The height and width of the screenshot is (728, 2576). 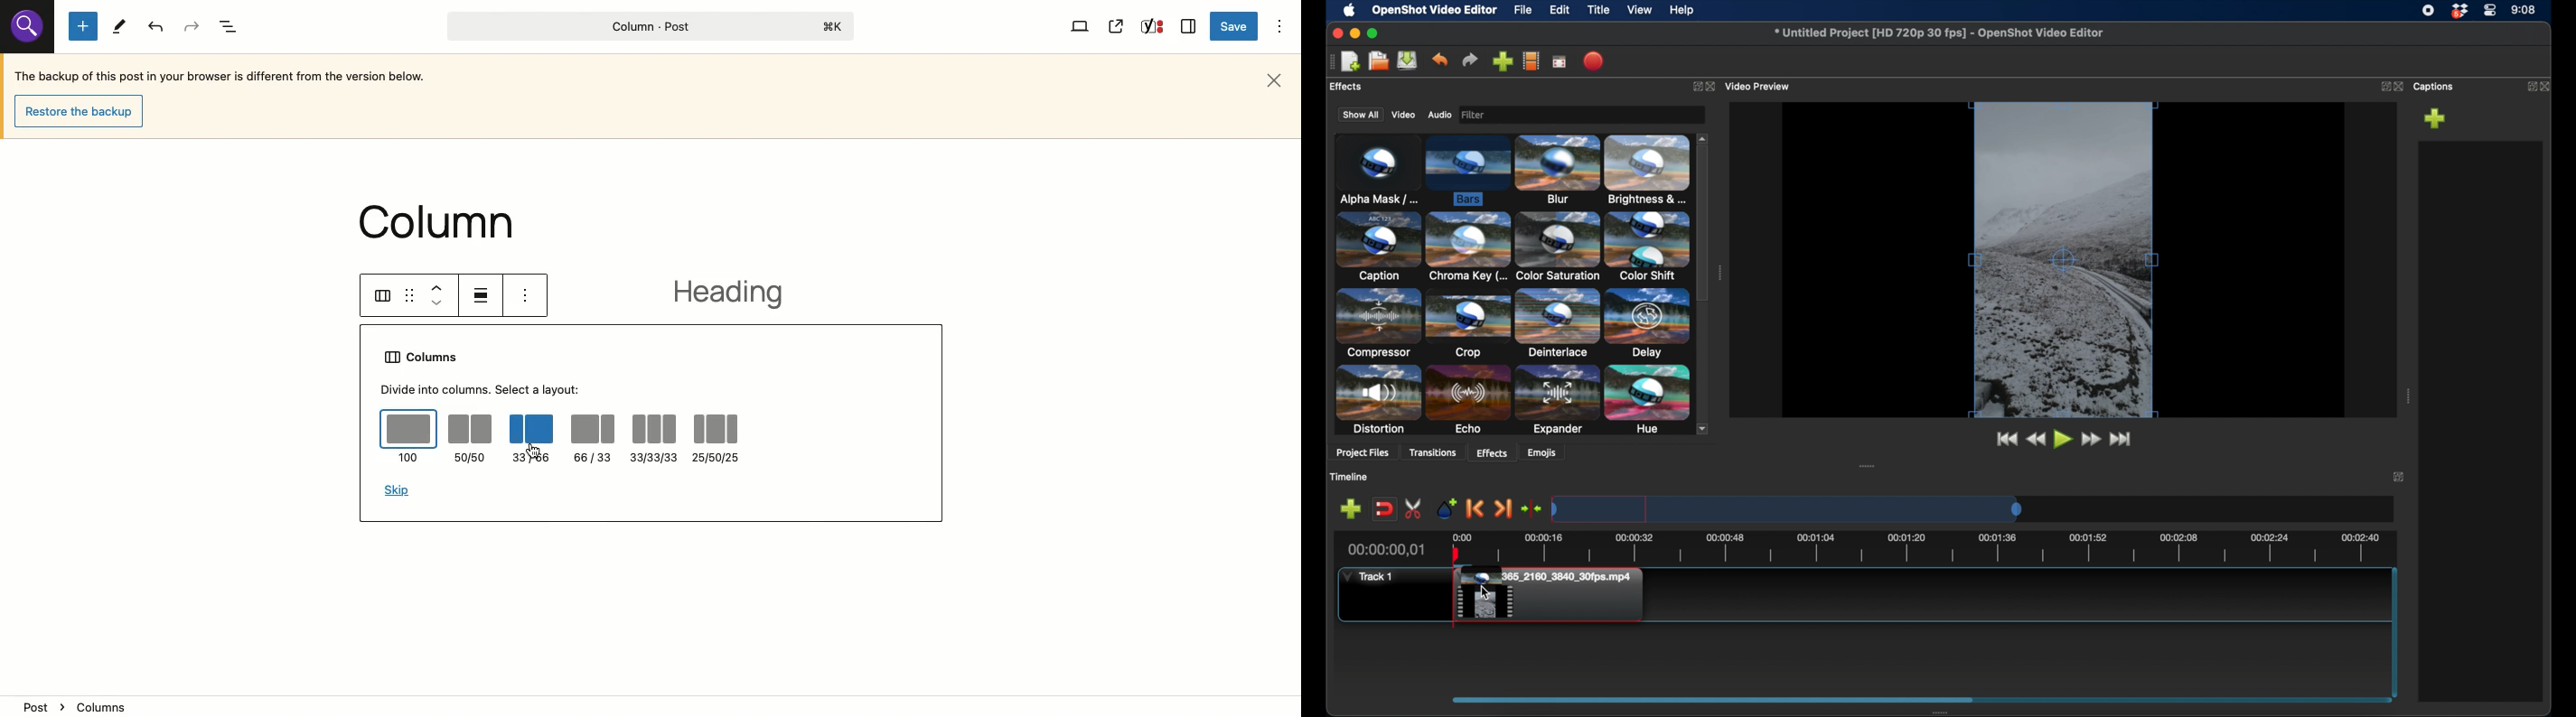 I want to click on scroll box, so click(x=1704, y=224).